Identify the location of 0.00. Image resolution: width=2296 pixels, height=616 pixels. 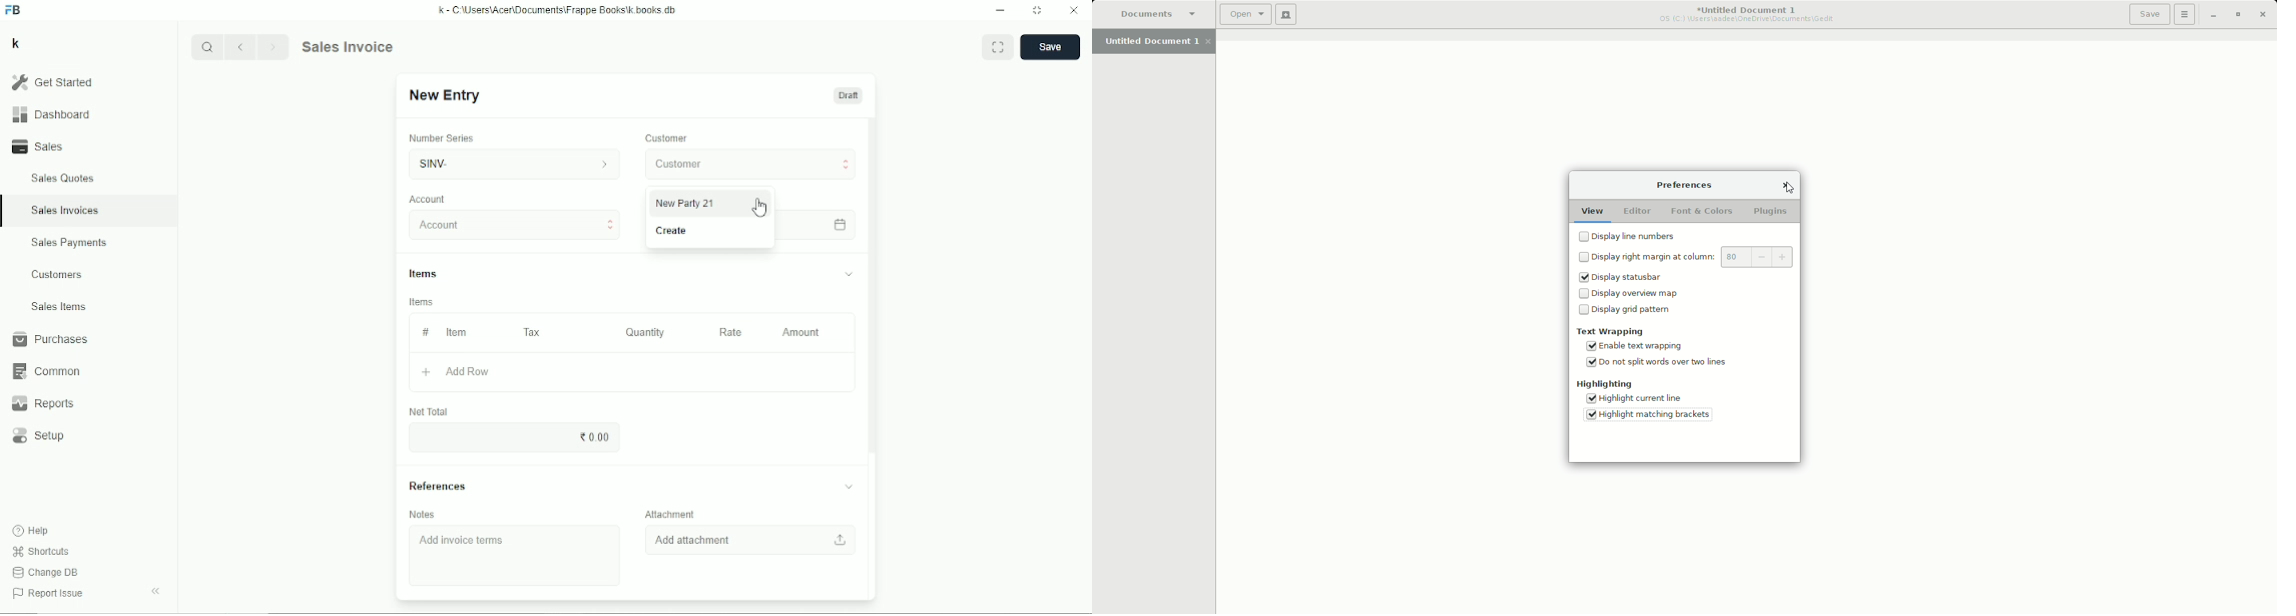
(596, 436).